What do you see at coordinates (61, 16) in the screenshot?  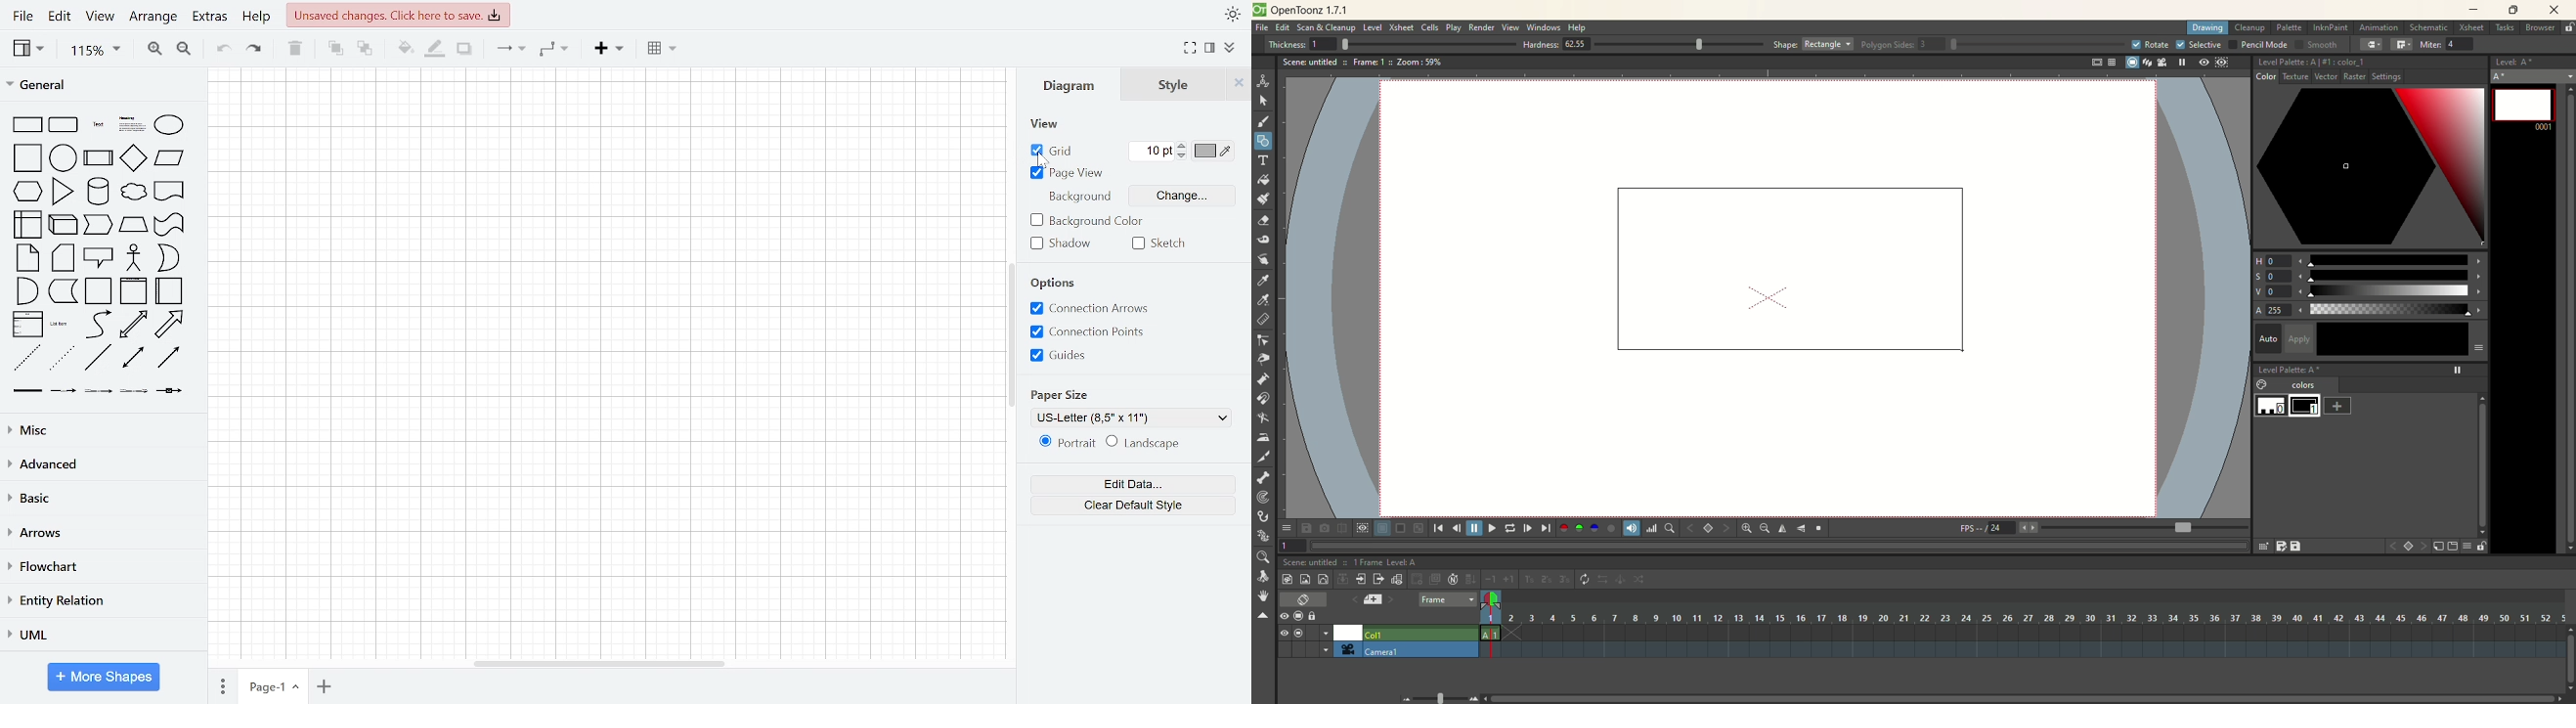 I see `edit` at bounding box center [61, 16].